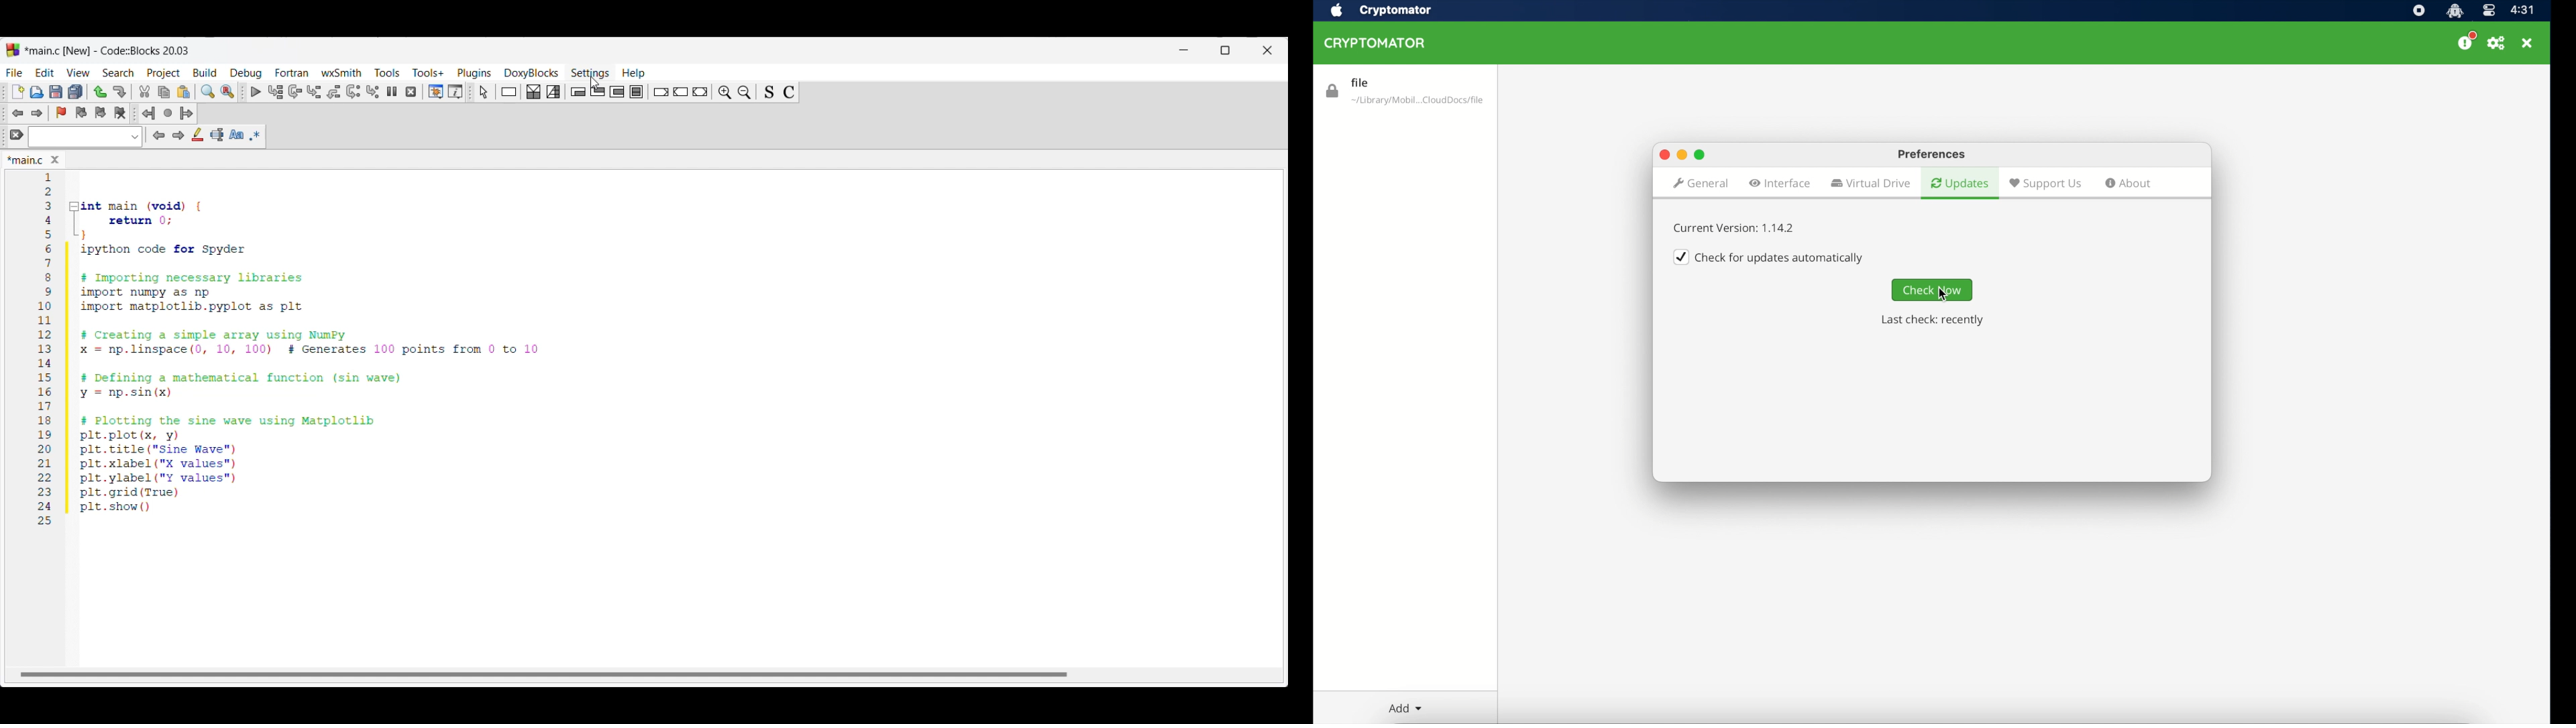 The height and width of the screenshot is (728, 2576). Describe the element at coordinates (700, 92) in the screenshot. I see `Return instruction` at that location.